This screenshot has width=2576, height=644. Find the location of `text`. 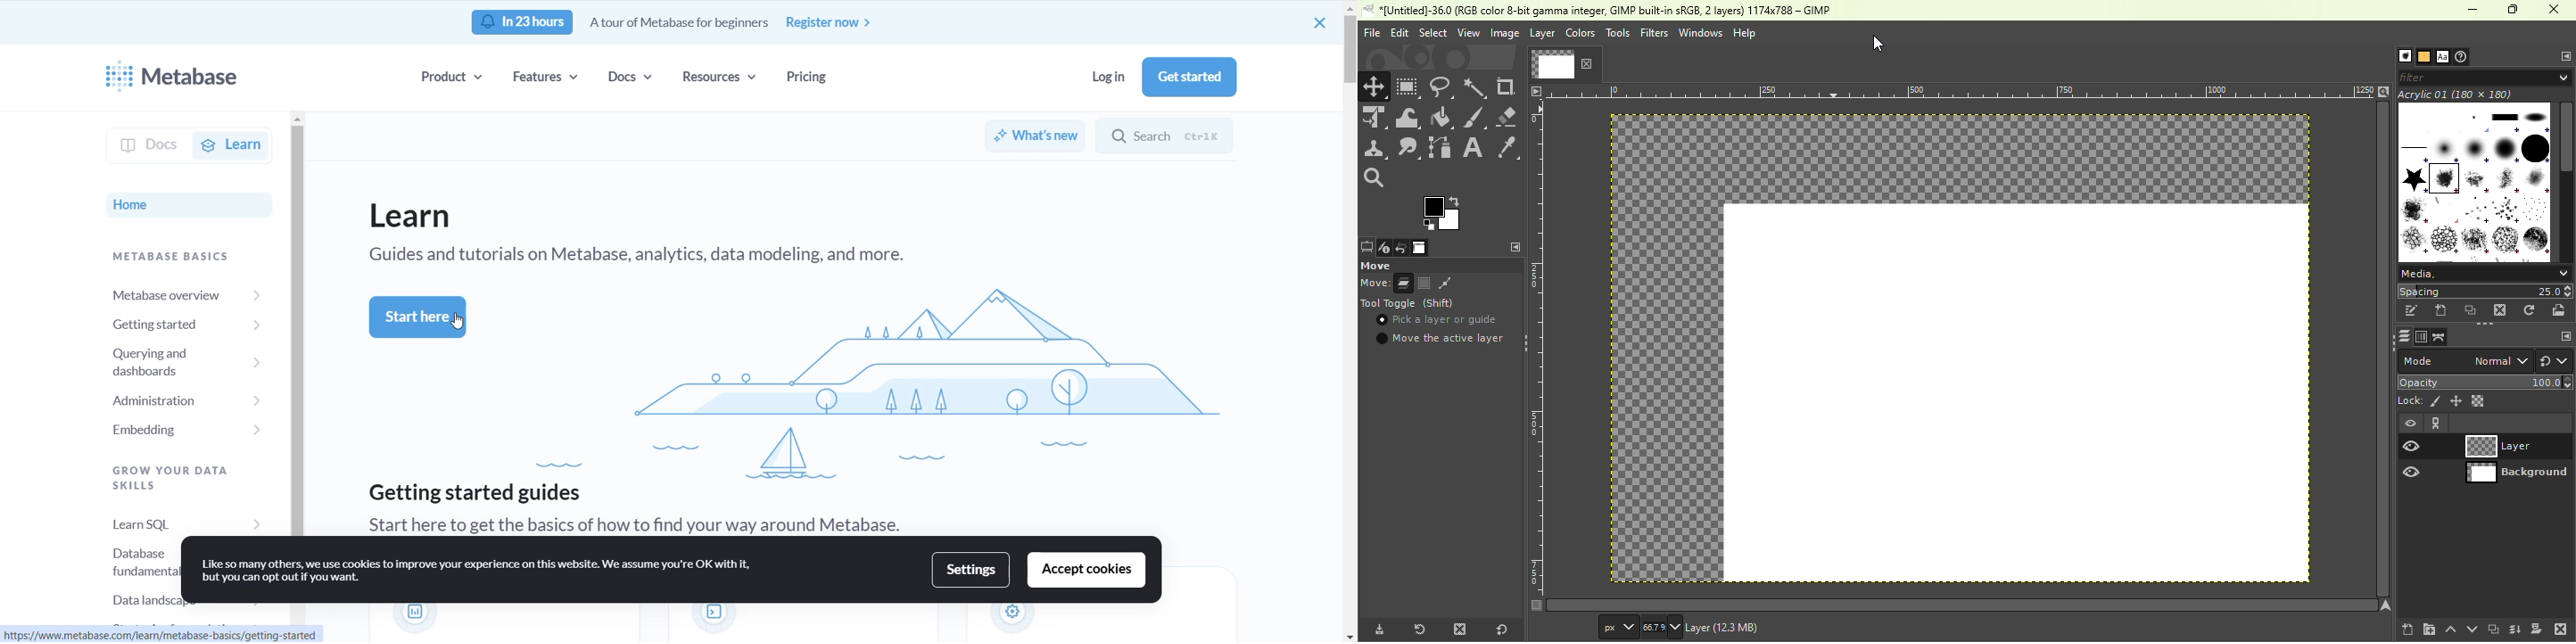

text is located at coordinates (646, 257).